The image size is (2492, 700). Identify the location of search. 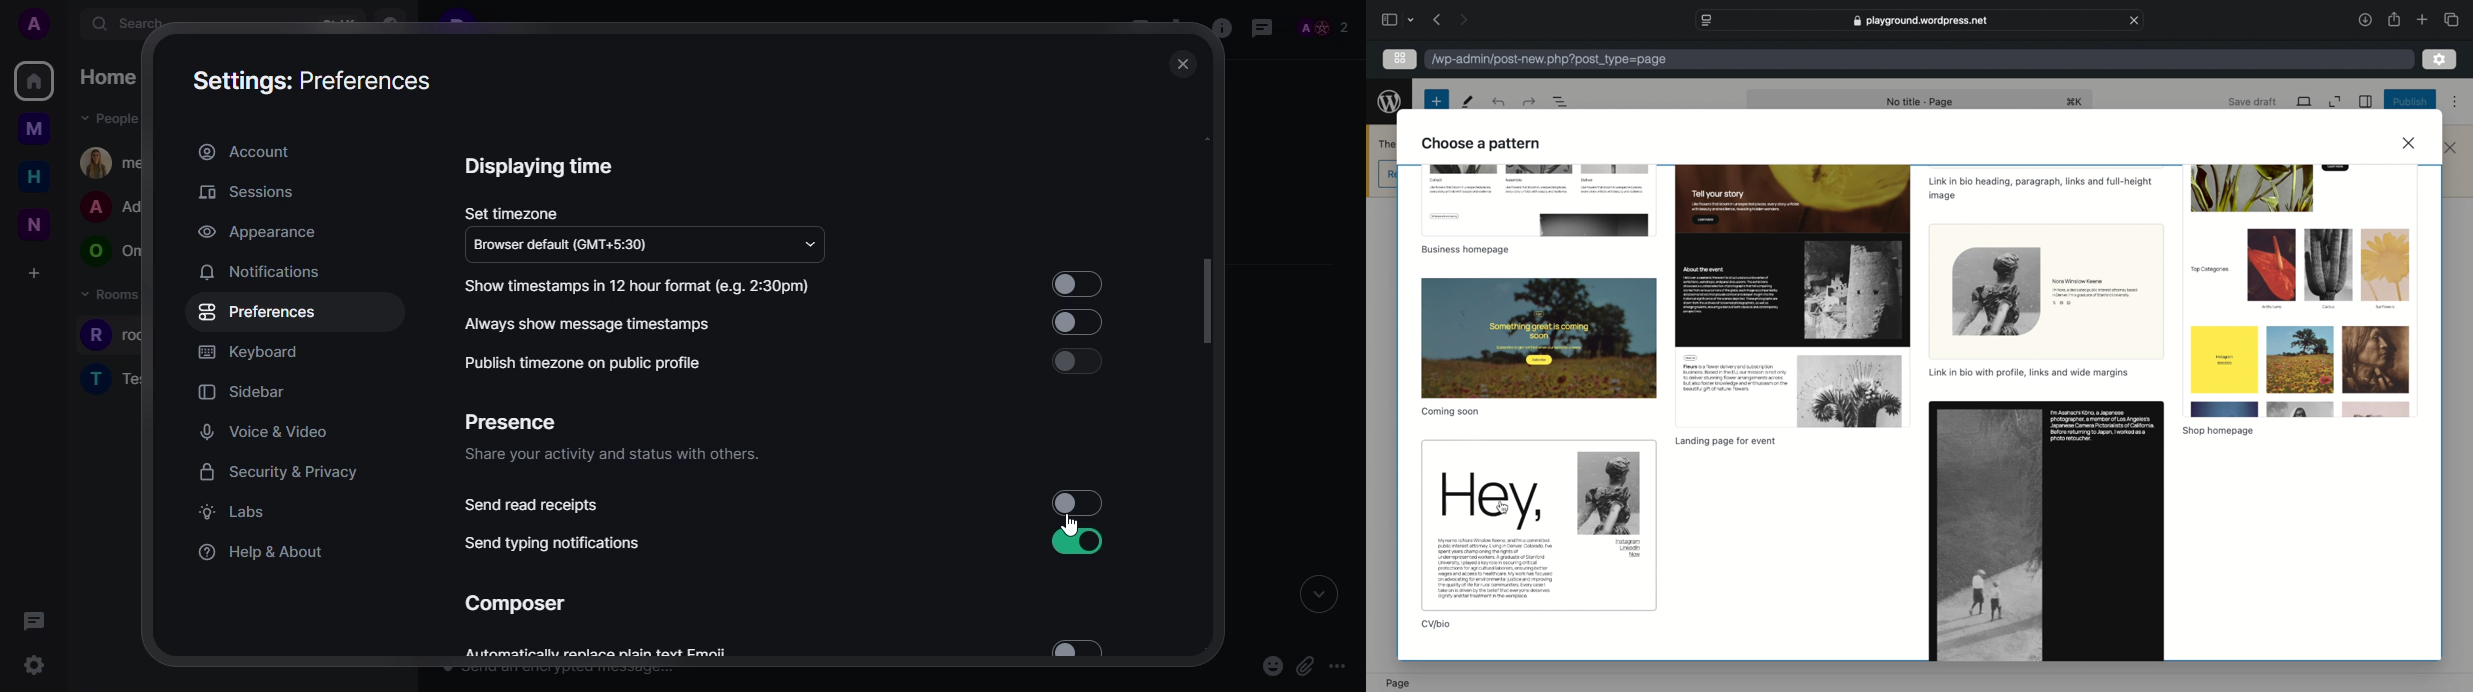
(136, 25).